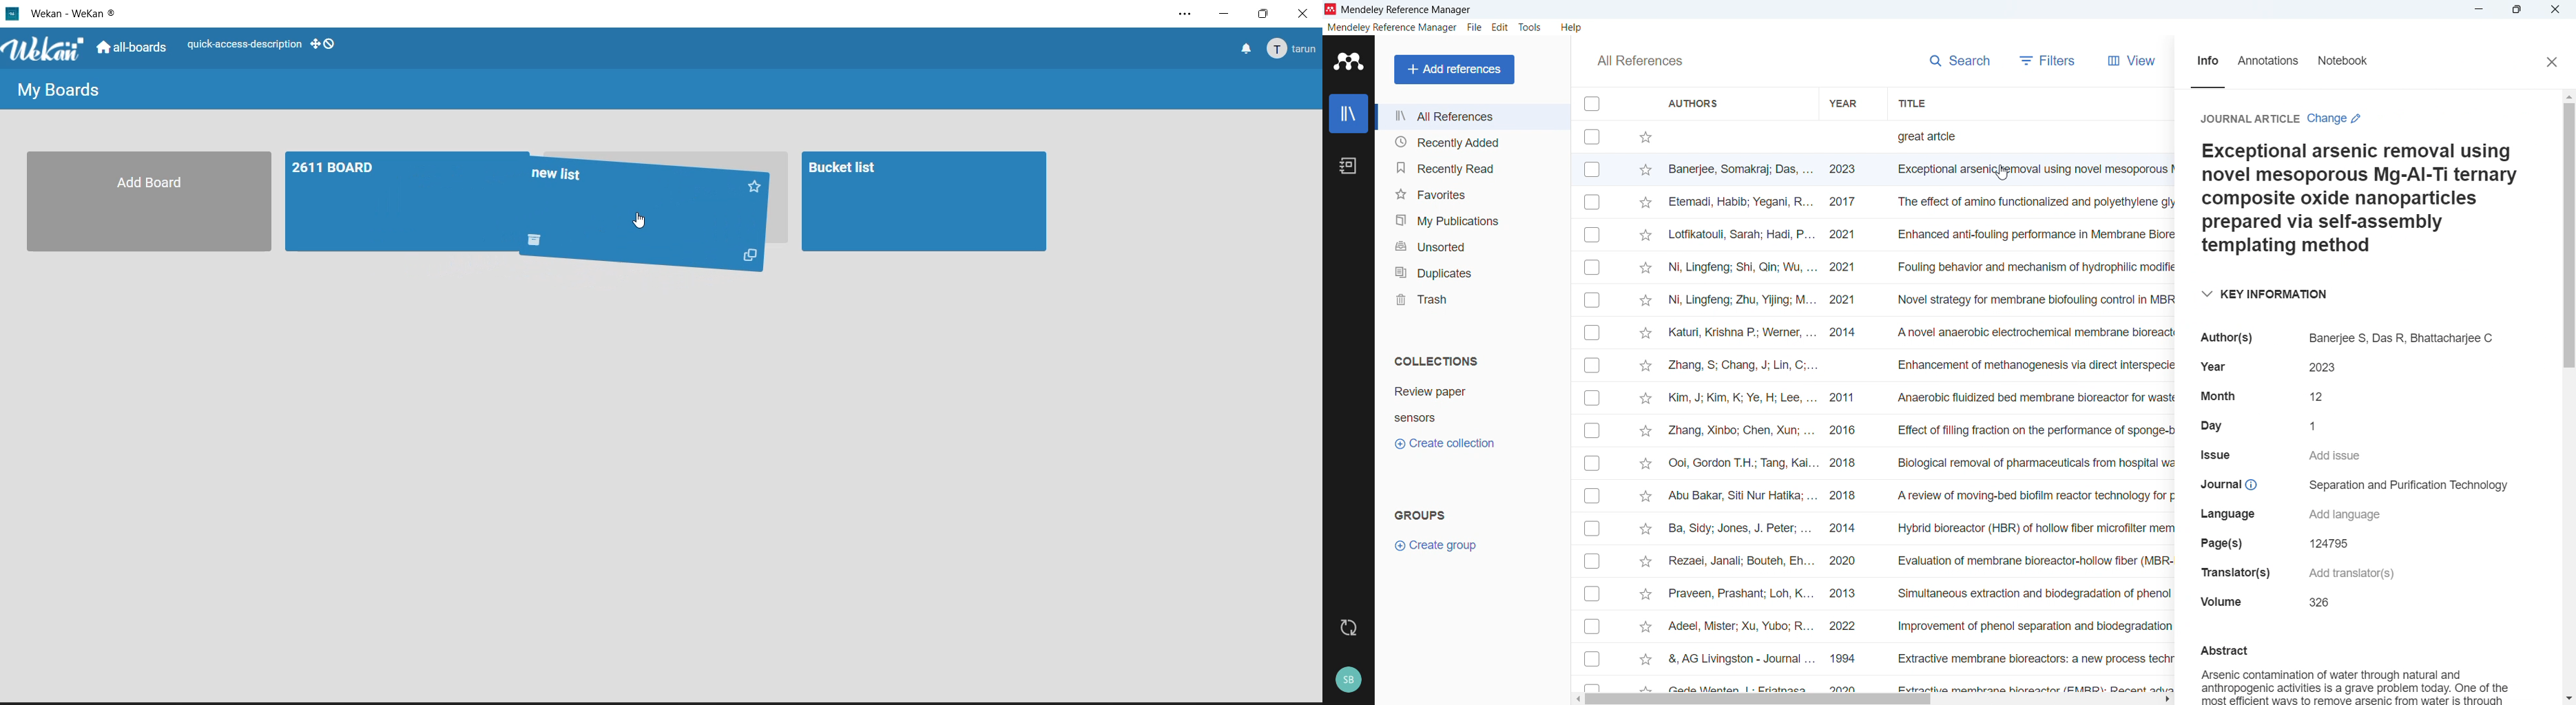 Image resolution: width=2576 pixels, height=728 pixels. Describe the element at coordinates (1430, 391) in the screenshot. I see `Collection 1 ` at that location.